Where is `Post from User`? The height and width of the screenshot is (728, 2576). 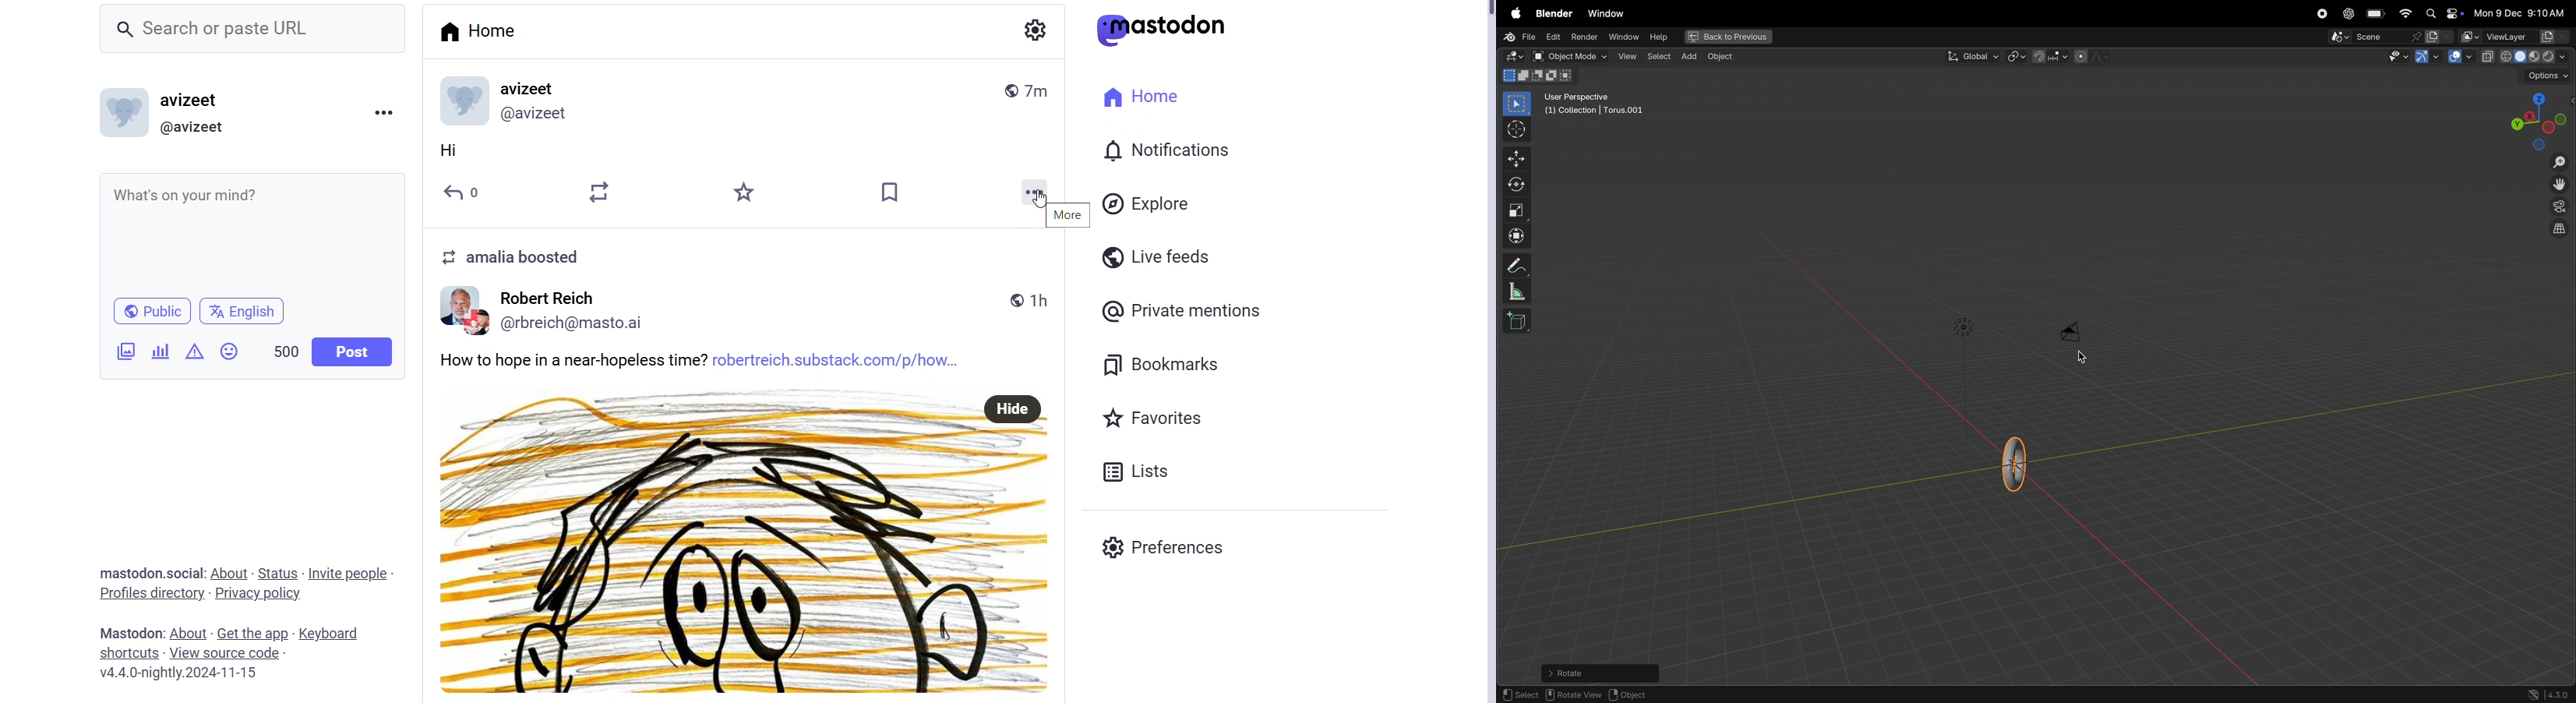 Post from User is located at coordinates (750, 526).